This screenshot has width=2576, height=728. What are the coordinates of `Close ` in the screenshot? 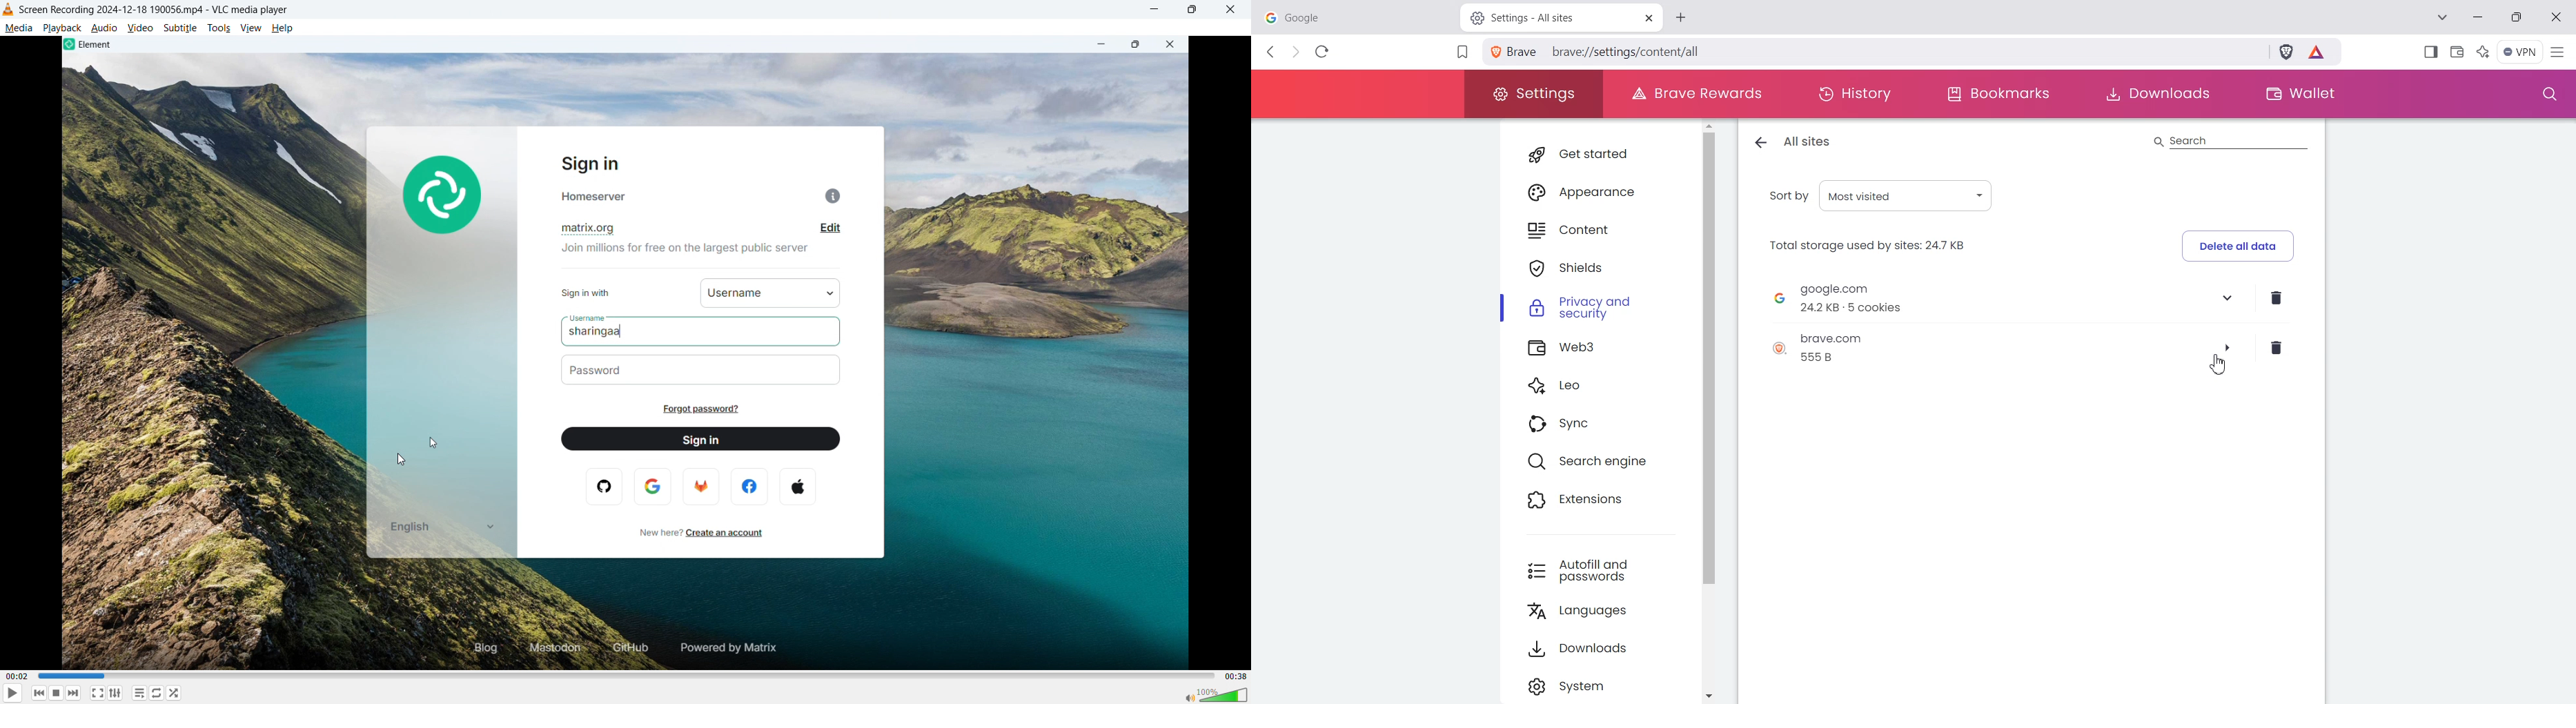 It's located at (1230, 9).